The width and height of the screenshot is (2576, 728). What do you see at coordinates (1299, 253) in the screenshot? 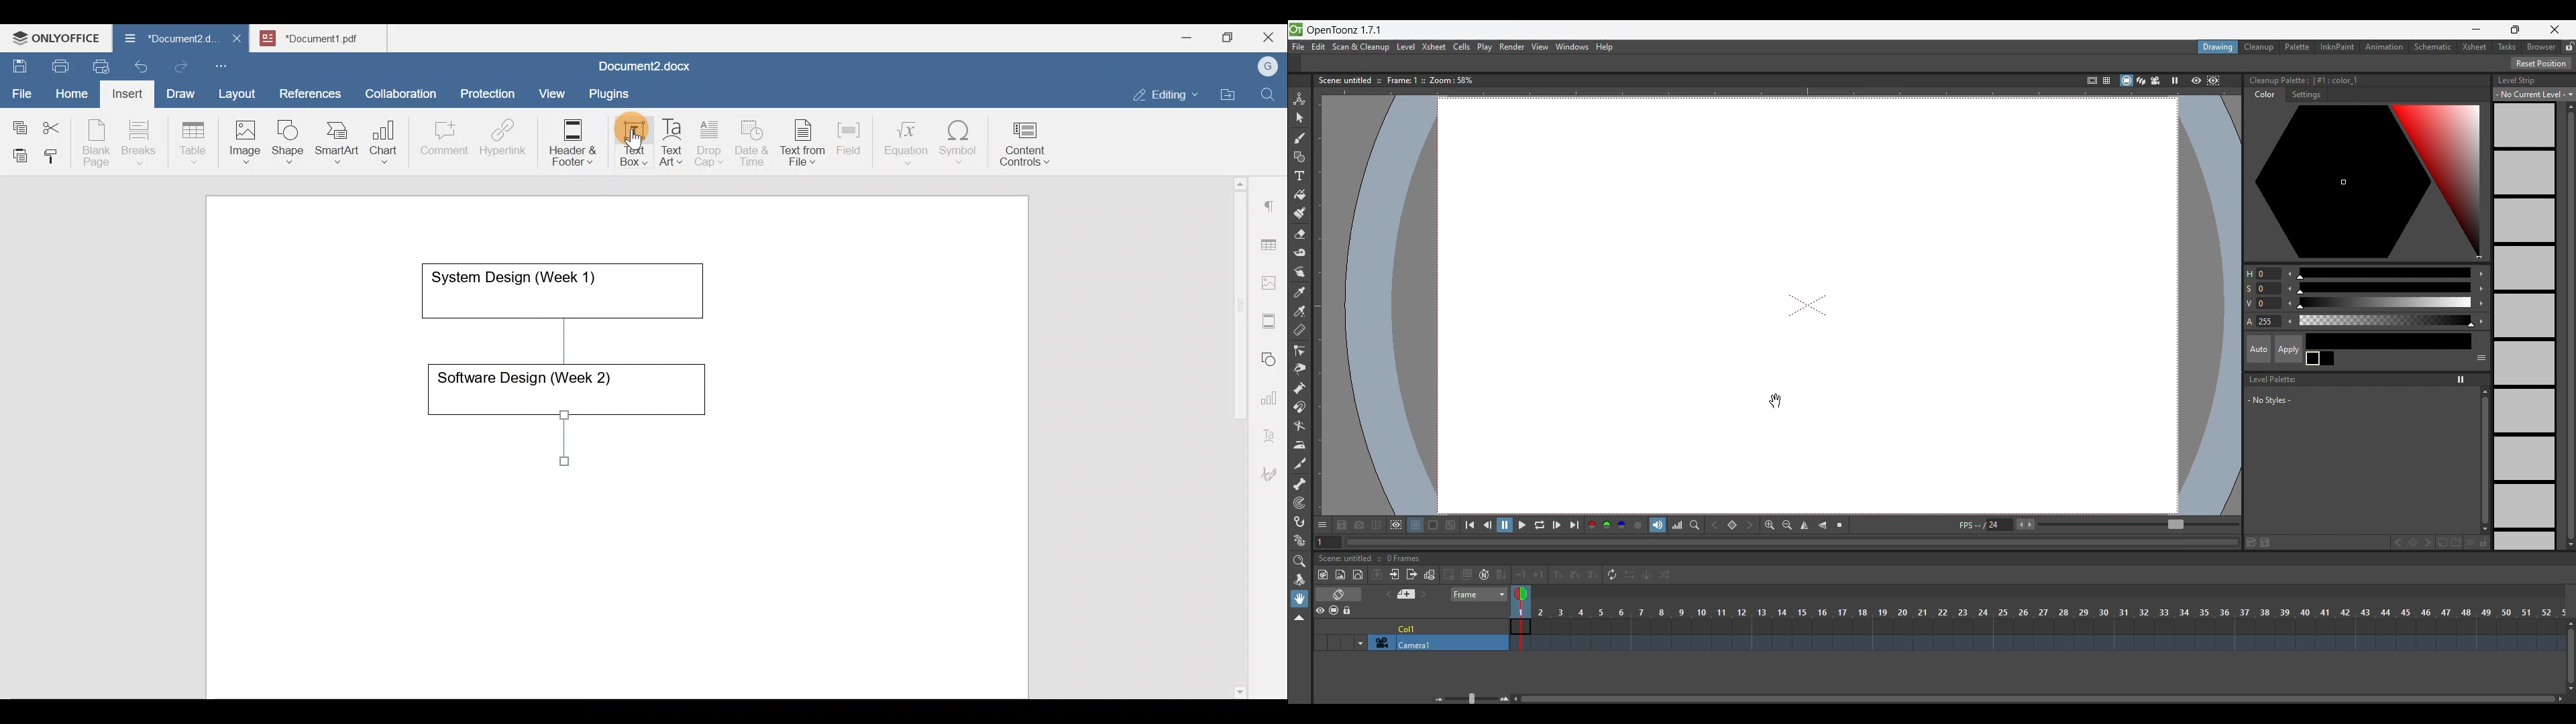
I see `Tape tool` at bounding box center [1299, 253].